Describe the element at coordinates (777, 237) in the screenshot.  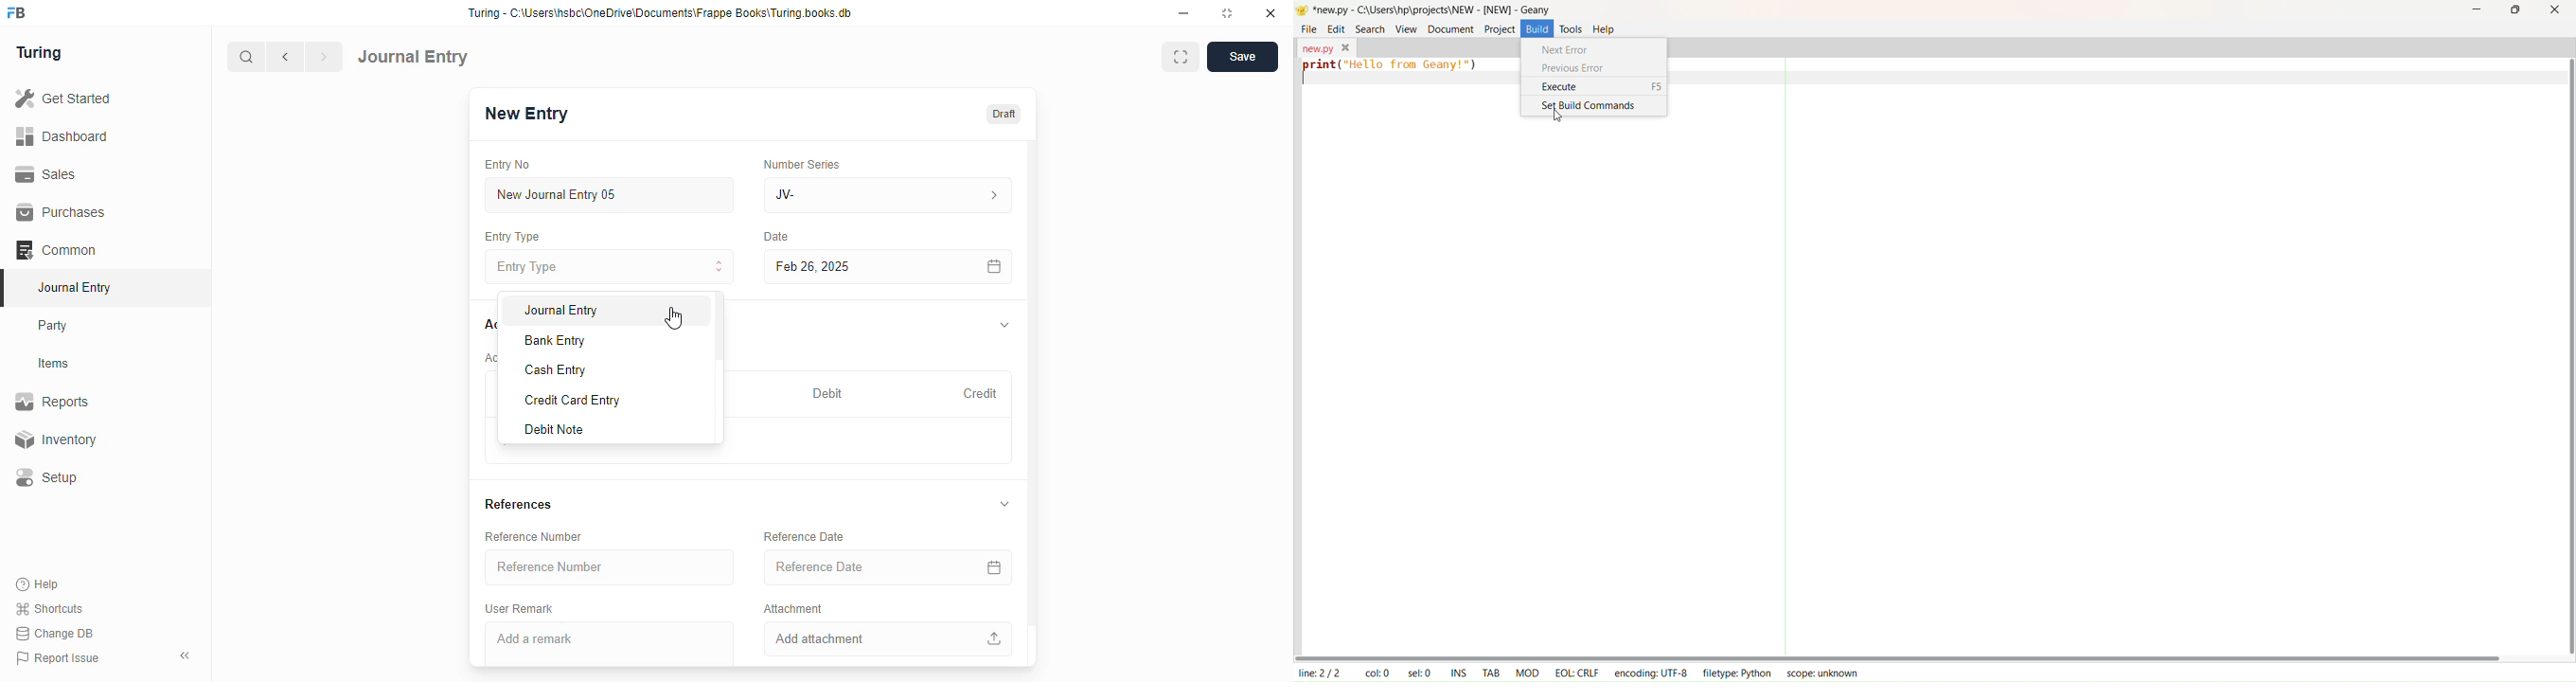
I see `Date` at that location.